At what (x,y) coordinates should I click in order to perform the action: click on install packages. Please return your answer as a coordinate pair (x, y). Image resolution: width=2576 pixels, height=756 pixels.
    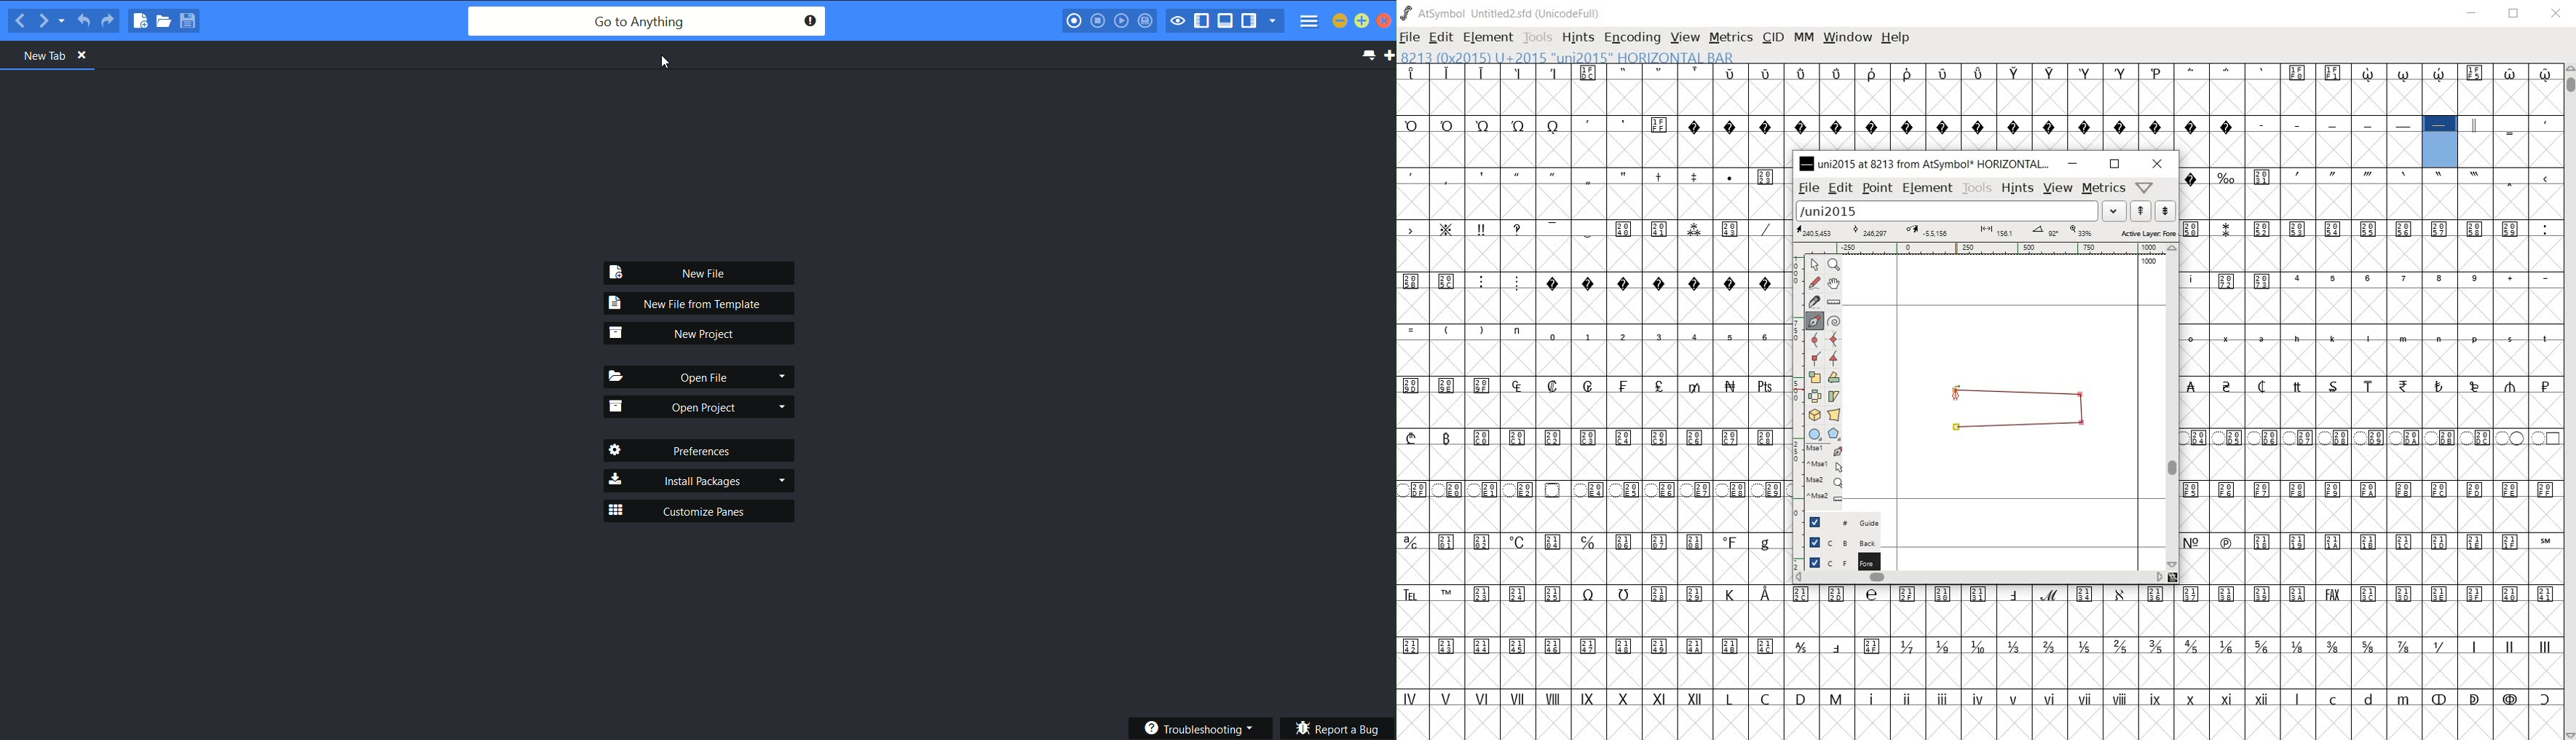
    Looking at the image, I should click on (700, 479).